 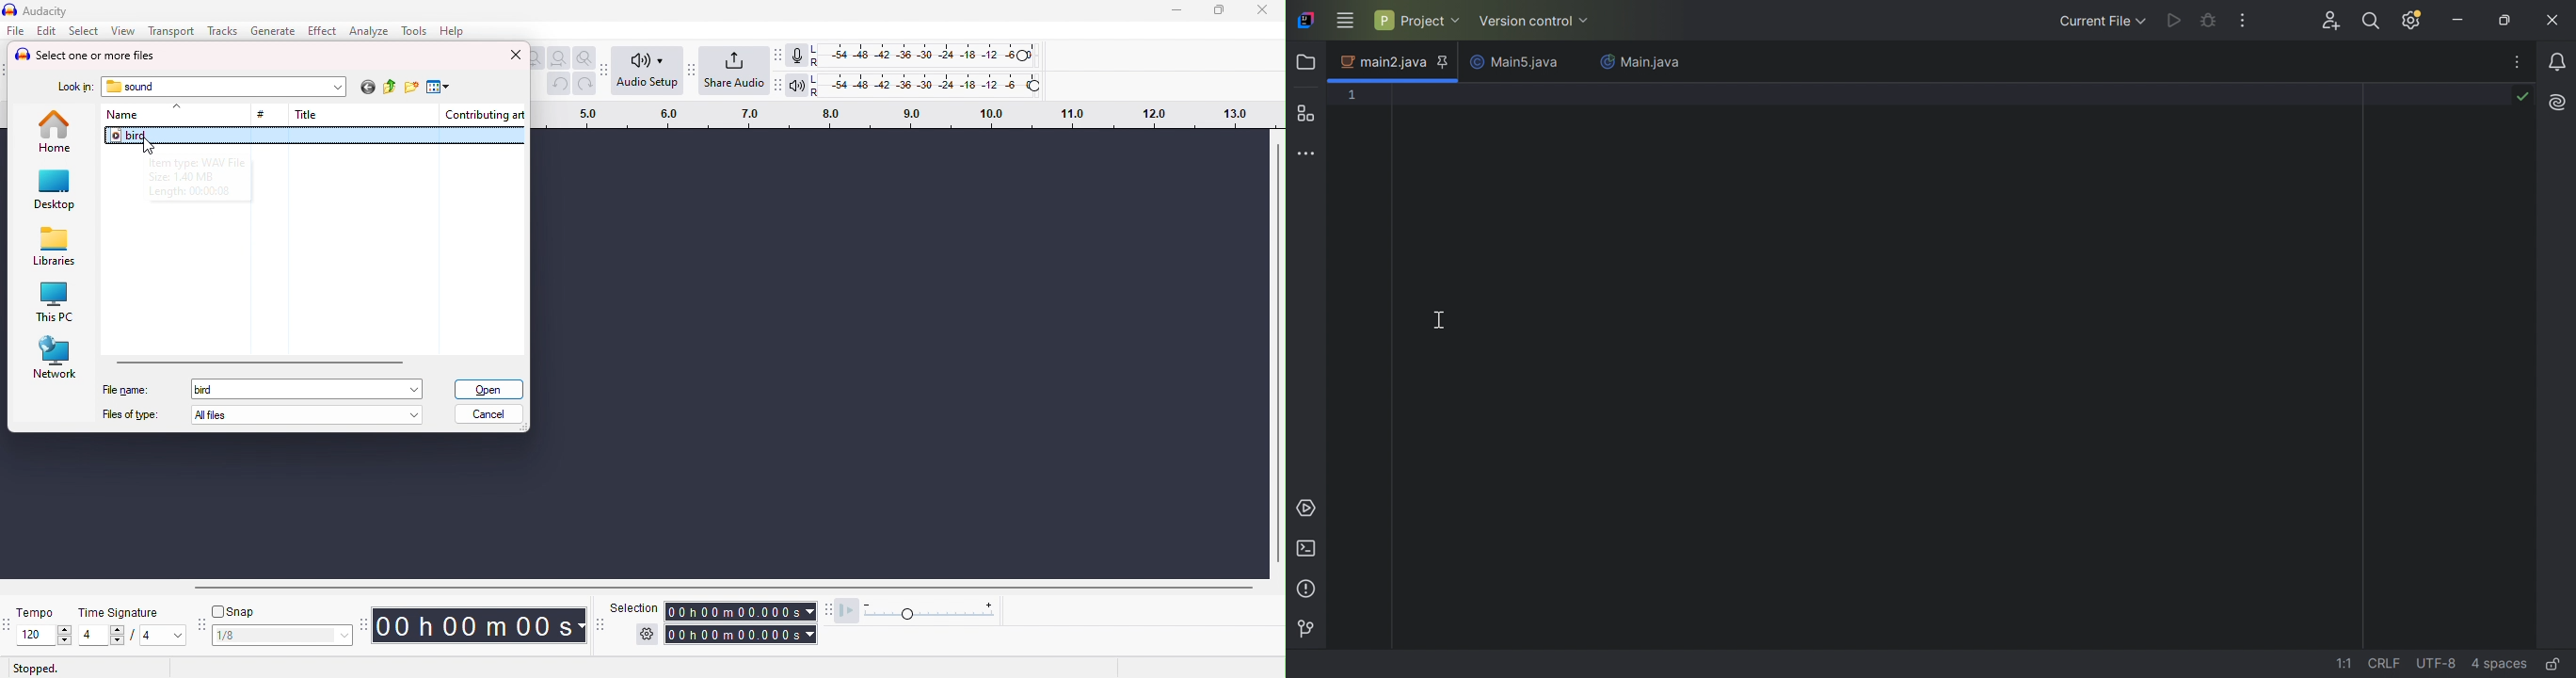 I want to click on generate, so click(x=275, y=30).